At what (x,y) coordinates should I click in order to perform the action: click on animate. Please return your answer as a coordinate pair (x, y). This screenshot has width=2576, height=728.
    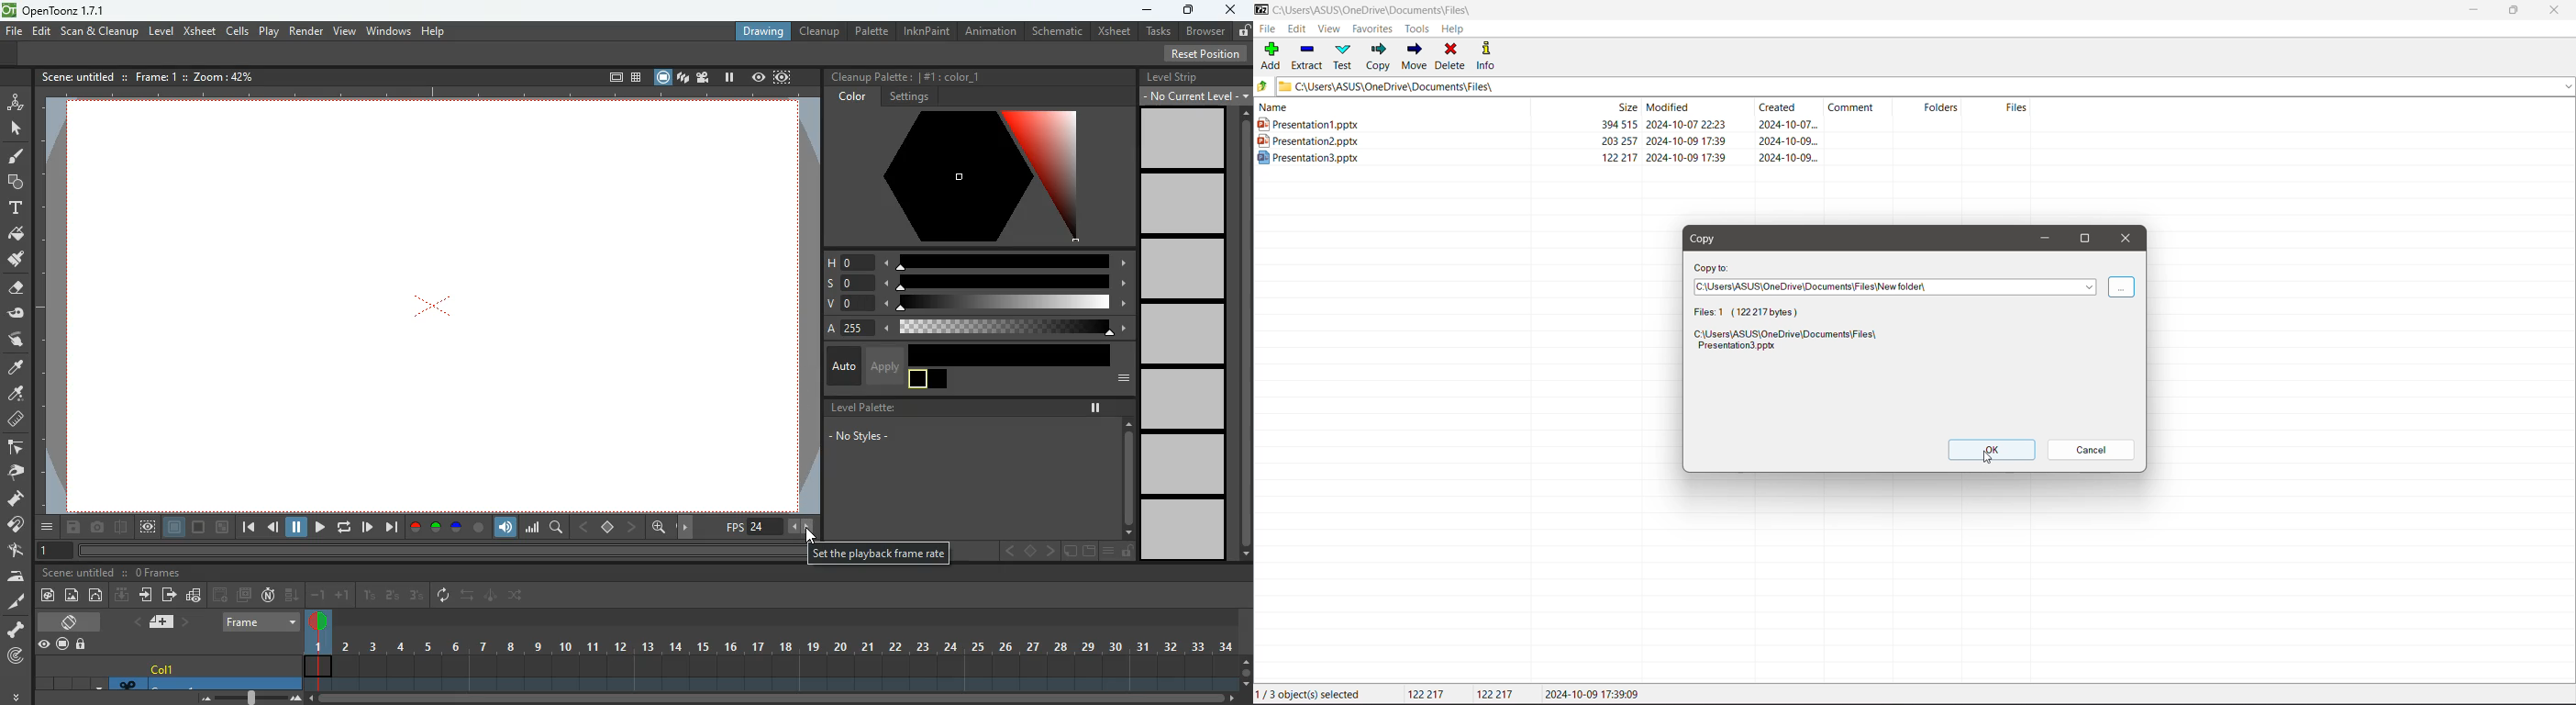
    Looking at the image, I should click on (15, 102).